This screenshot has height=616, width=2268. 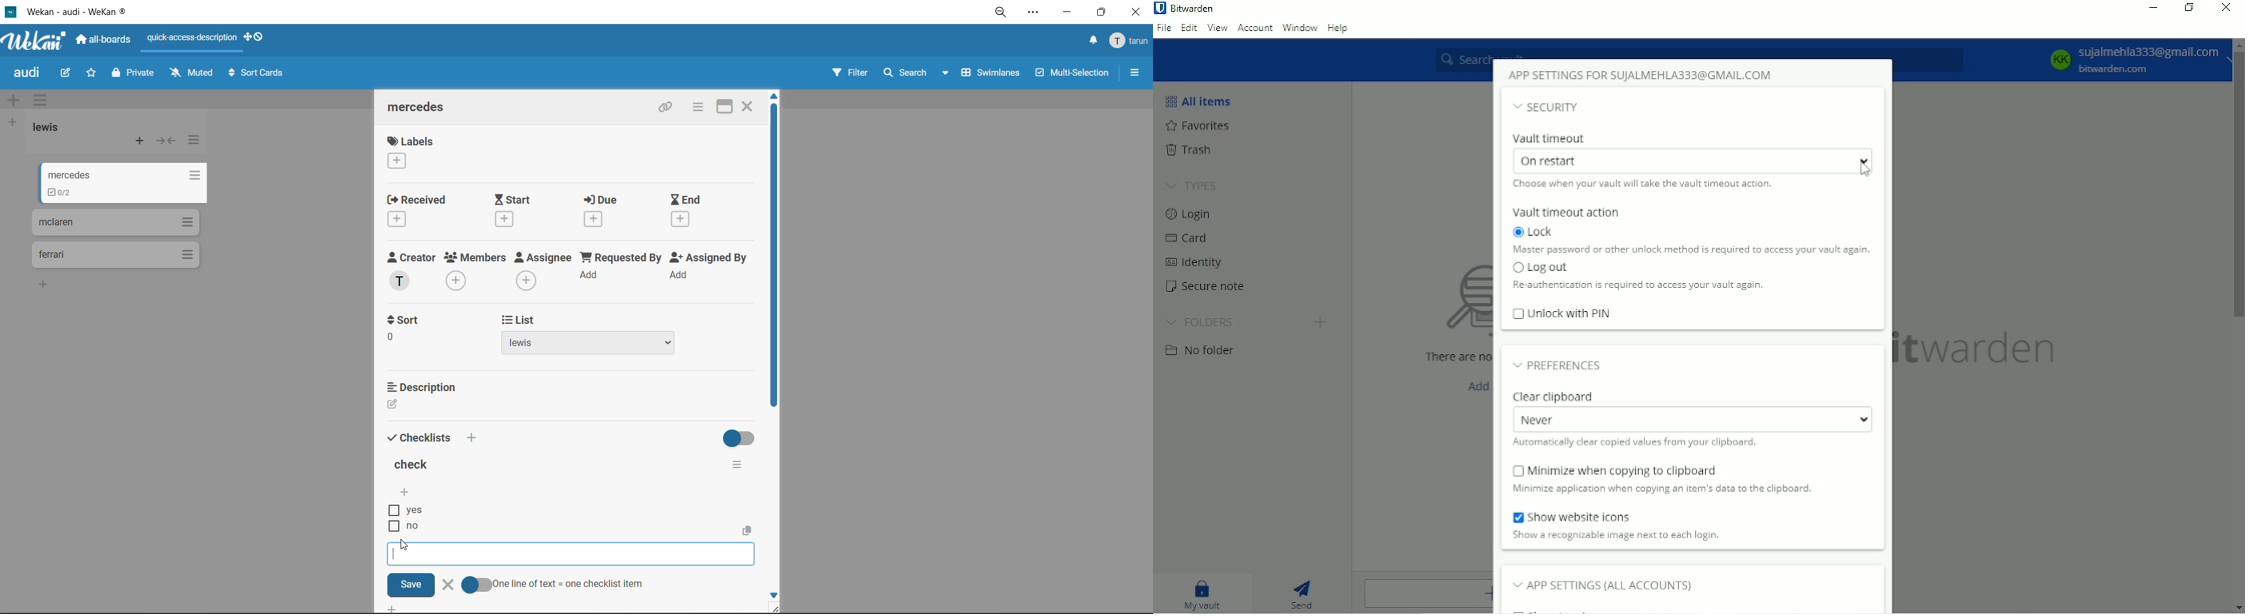 I want to click on sort cards, so click(x=258, y=73).